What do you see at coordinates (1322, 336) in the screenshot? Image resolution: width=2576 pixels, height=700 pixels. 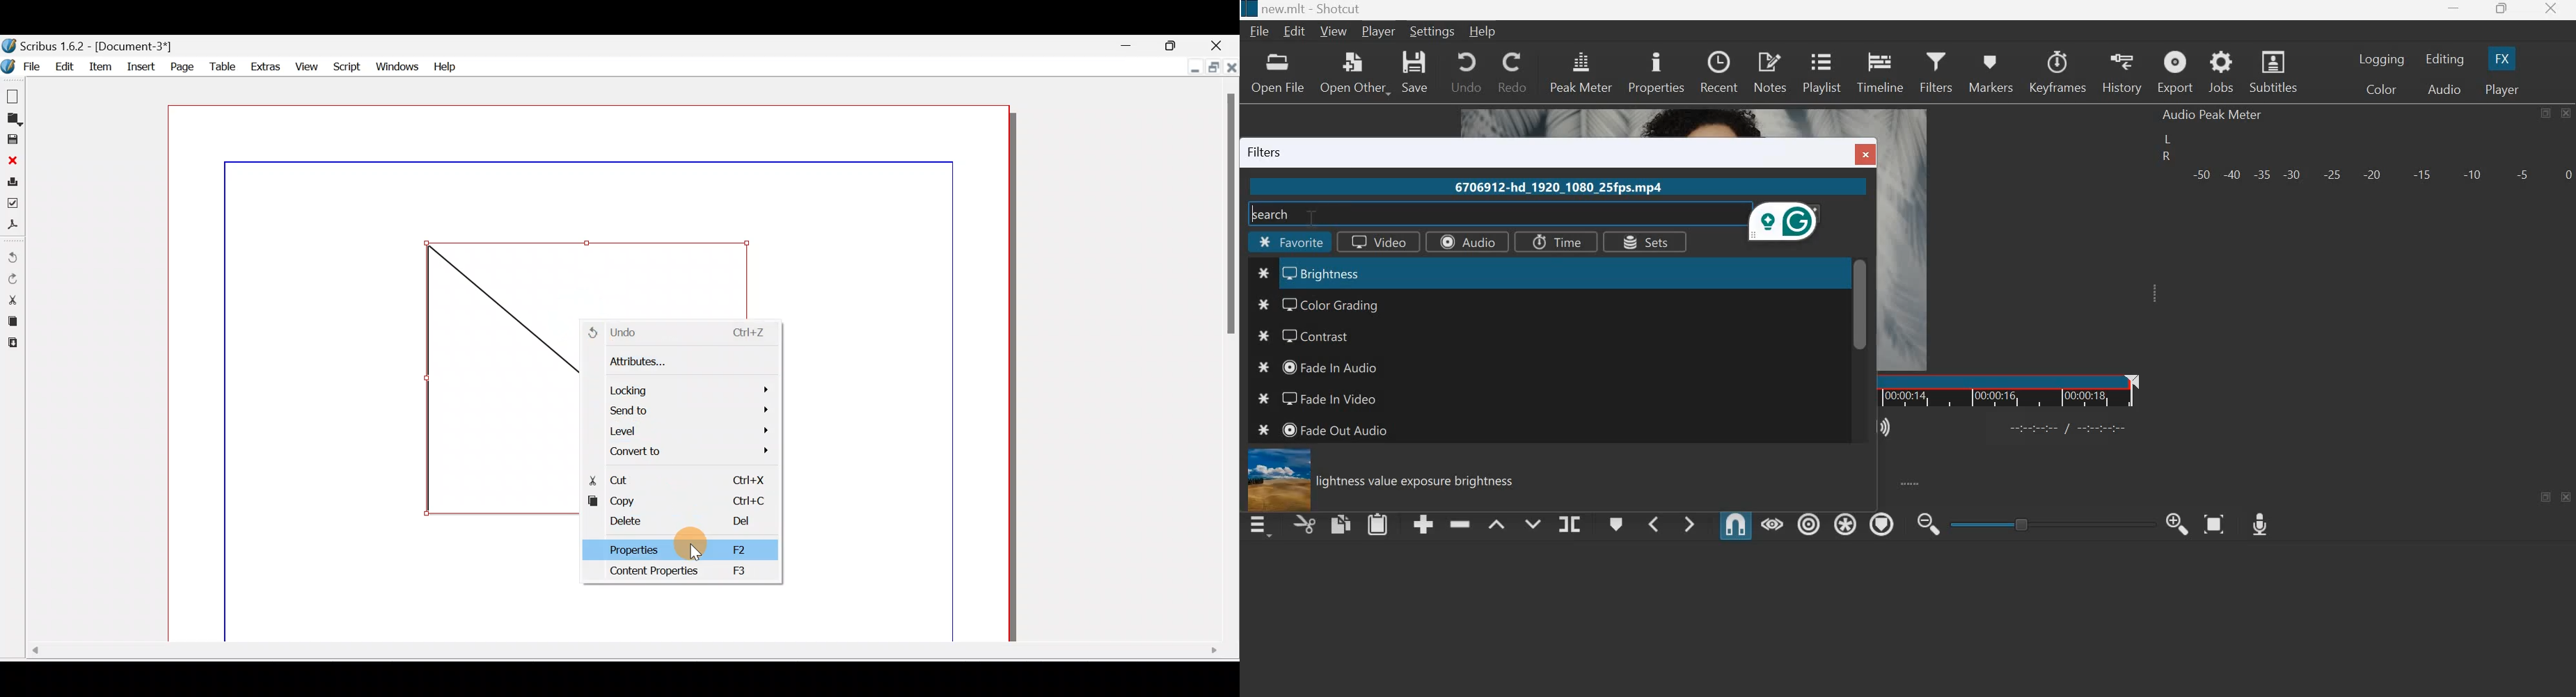 I see `Contrast` at bounding box center [1322, 336].